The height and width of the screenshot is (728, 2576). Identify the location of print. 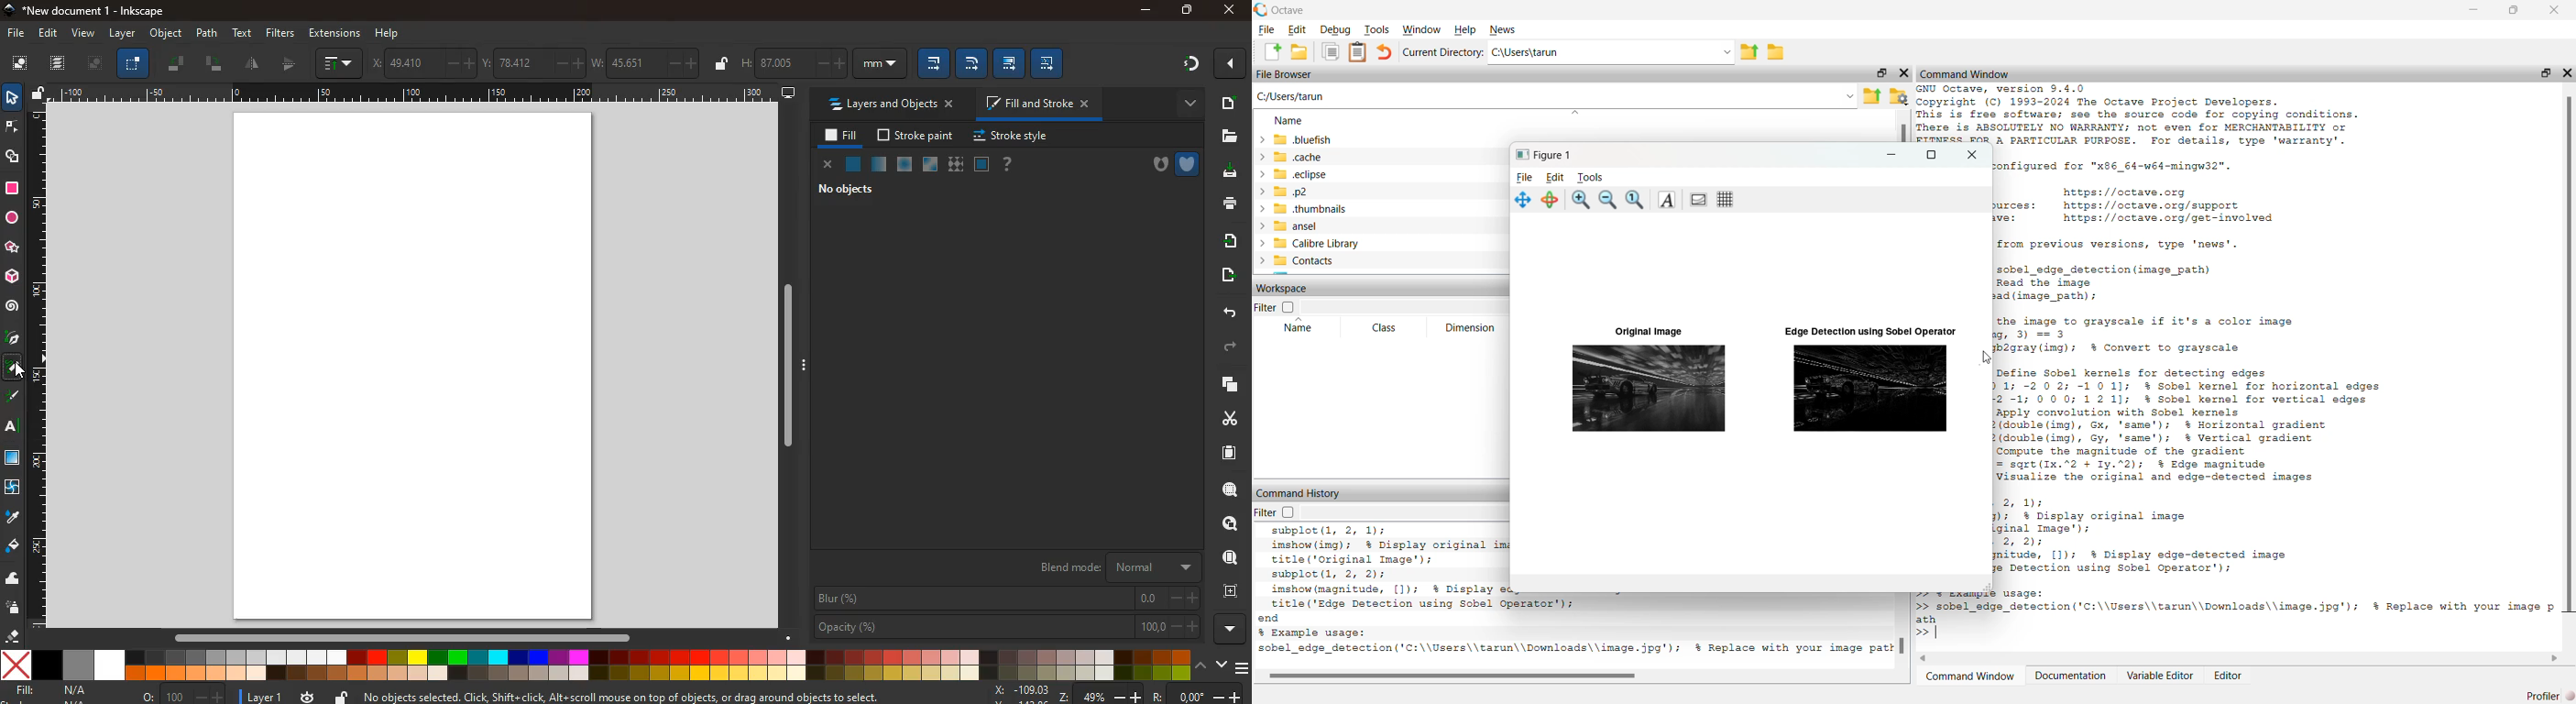
(1226, 203).